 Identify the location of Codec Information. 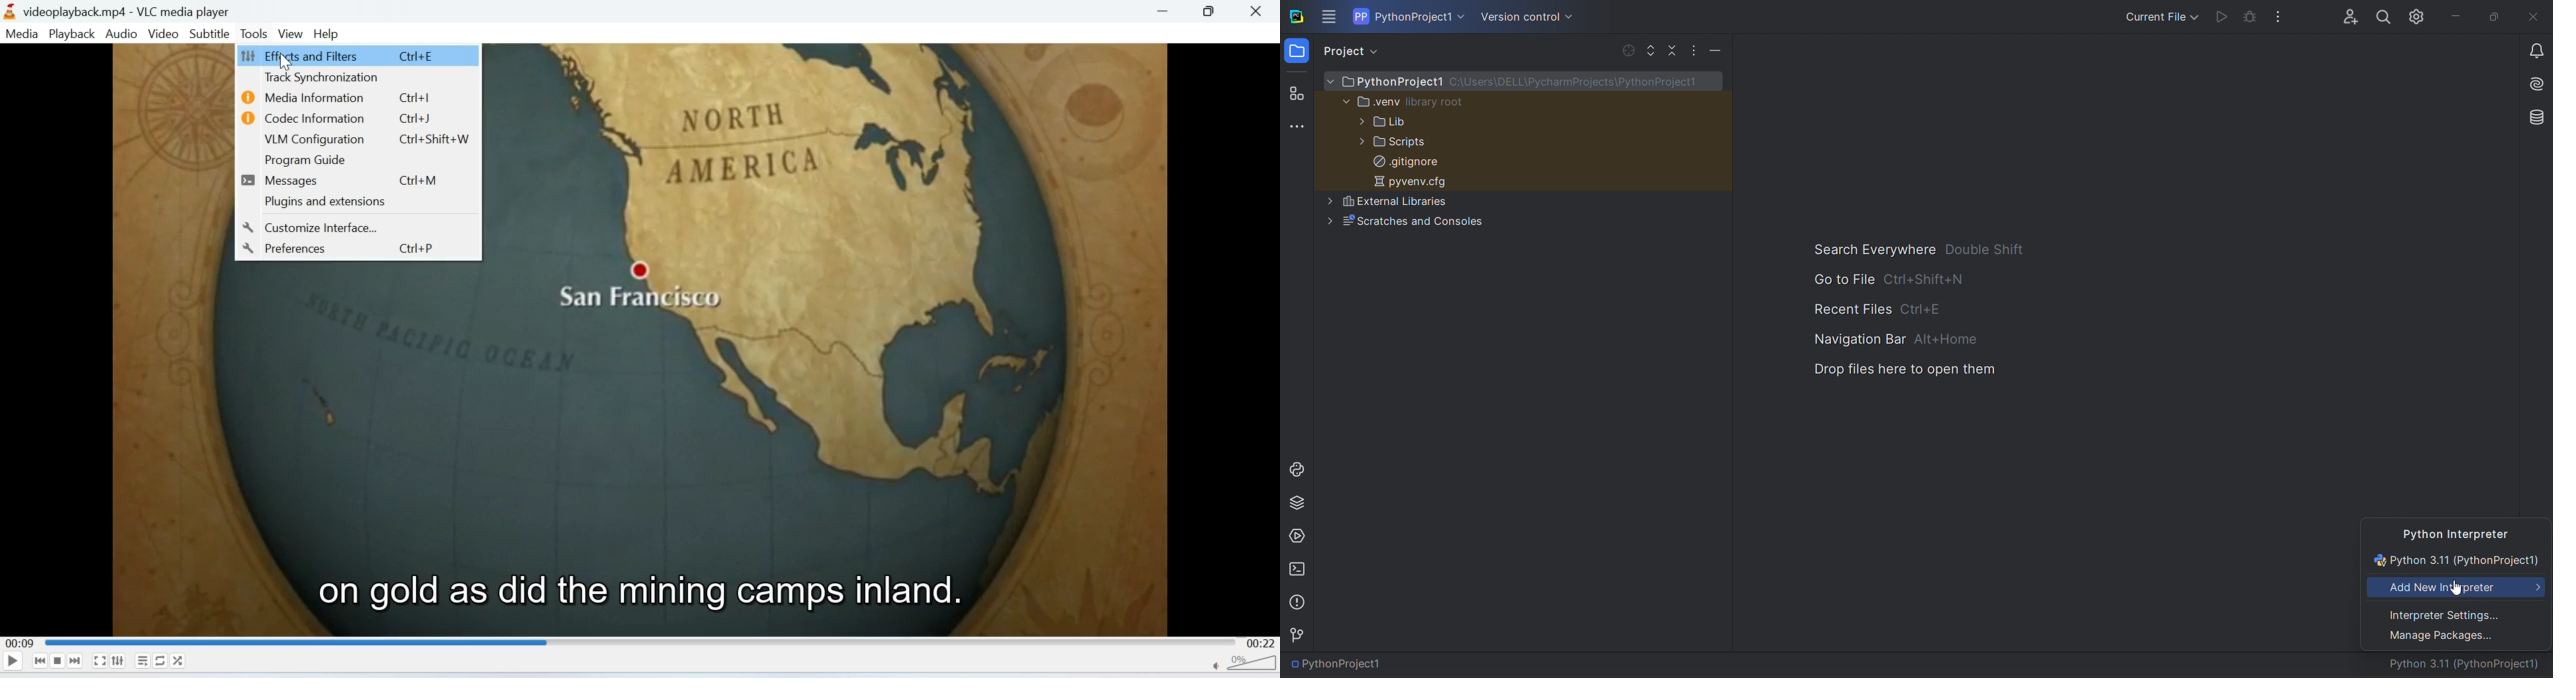
(314, 120).